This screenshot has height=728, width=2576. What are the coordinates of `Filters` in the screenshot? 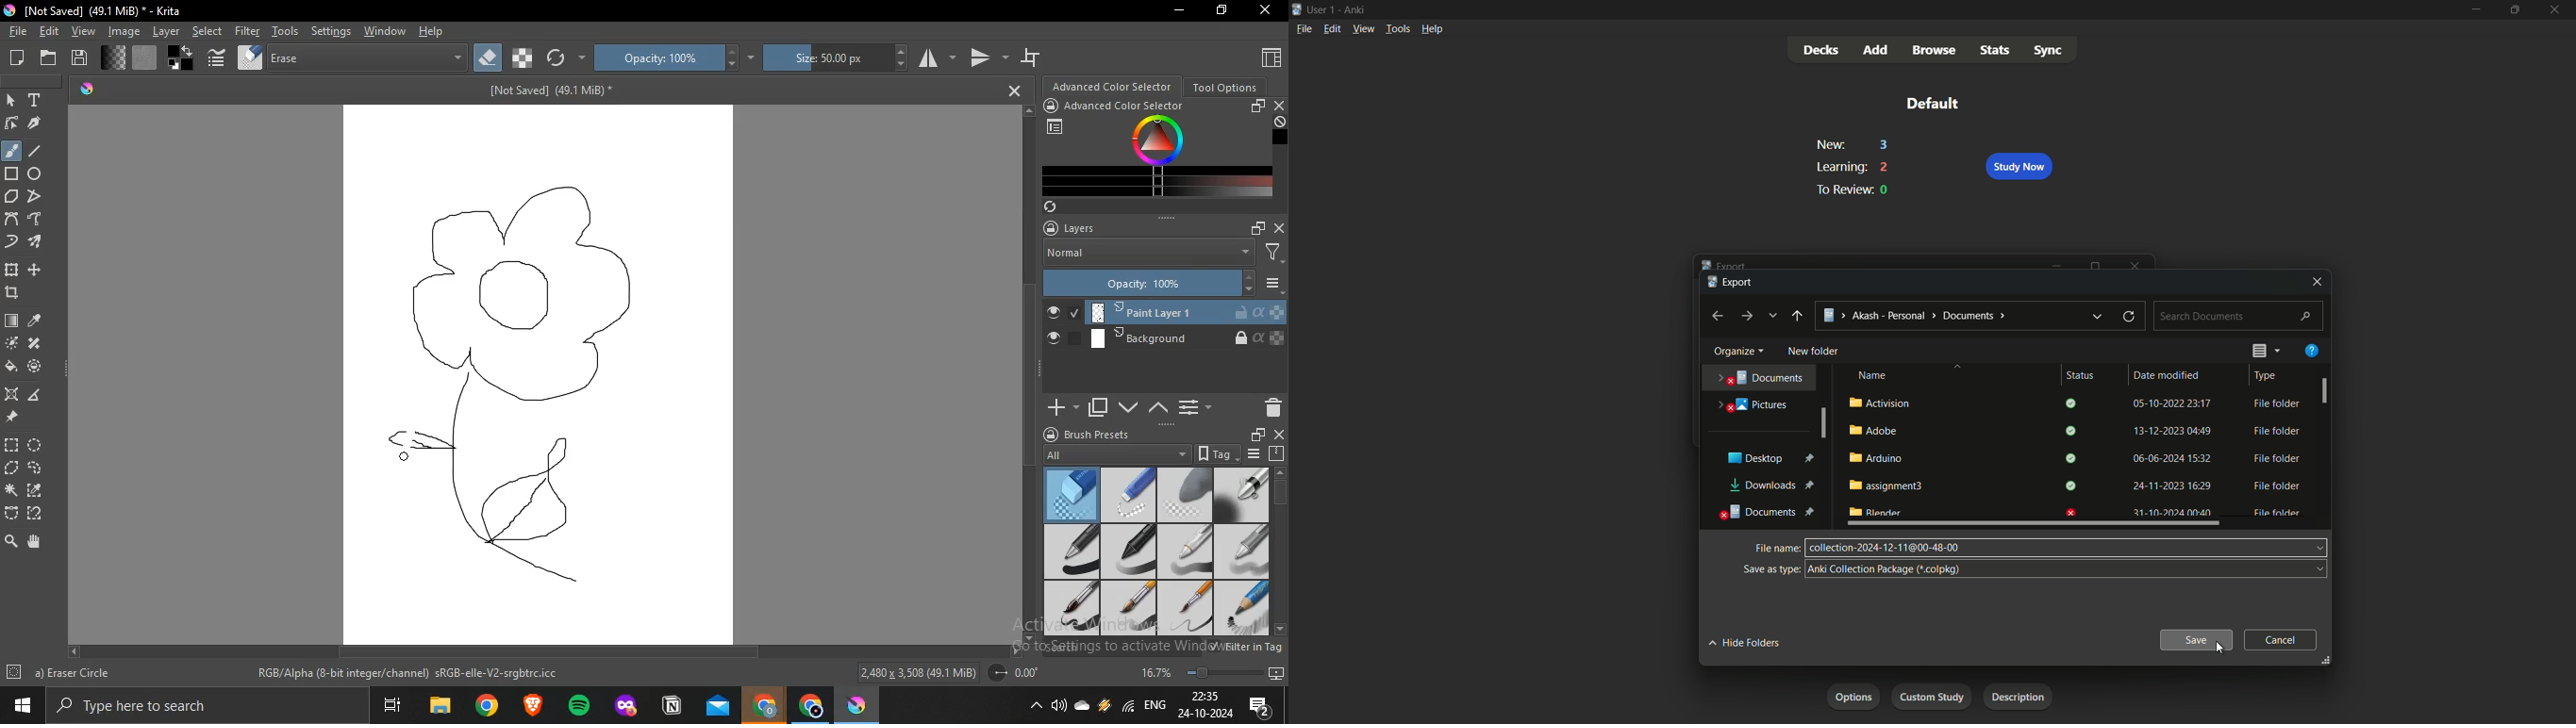 It's located at (1274, 254).